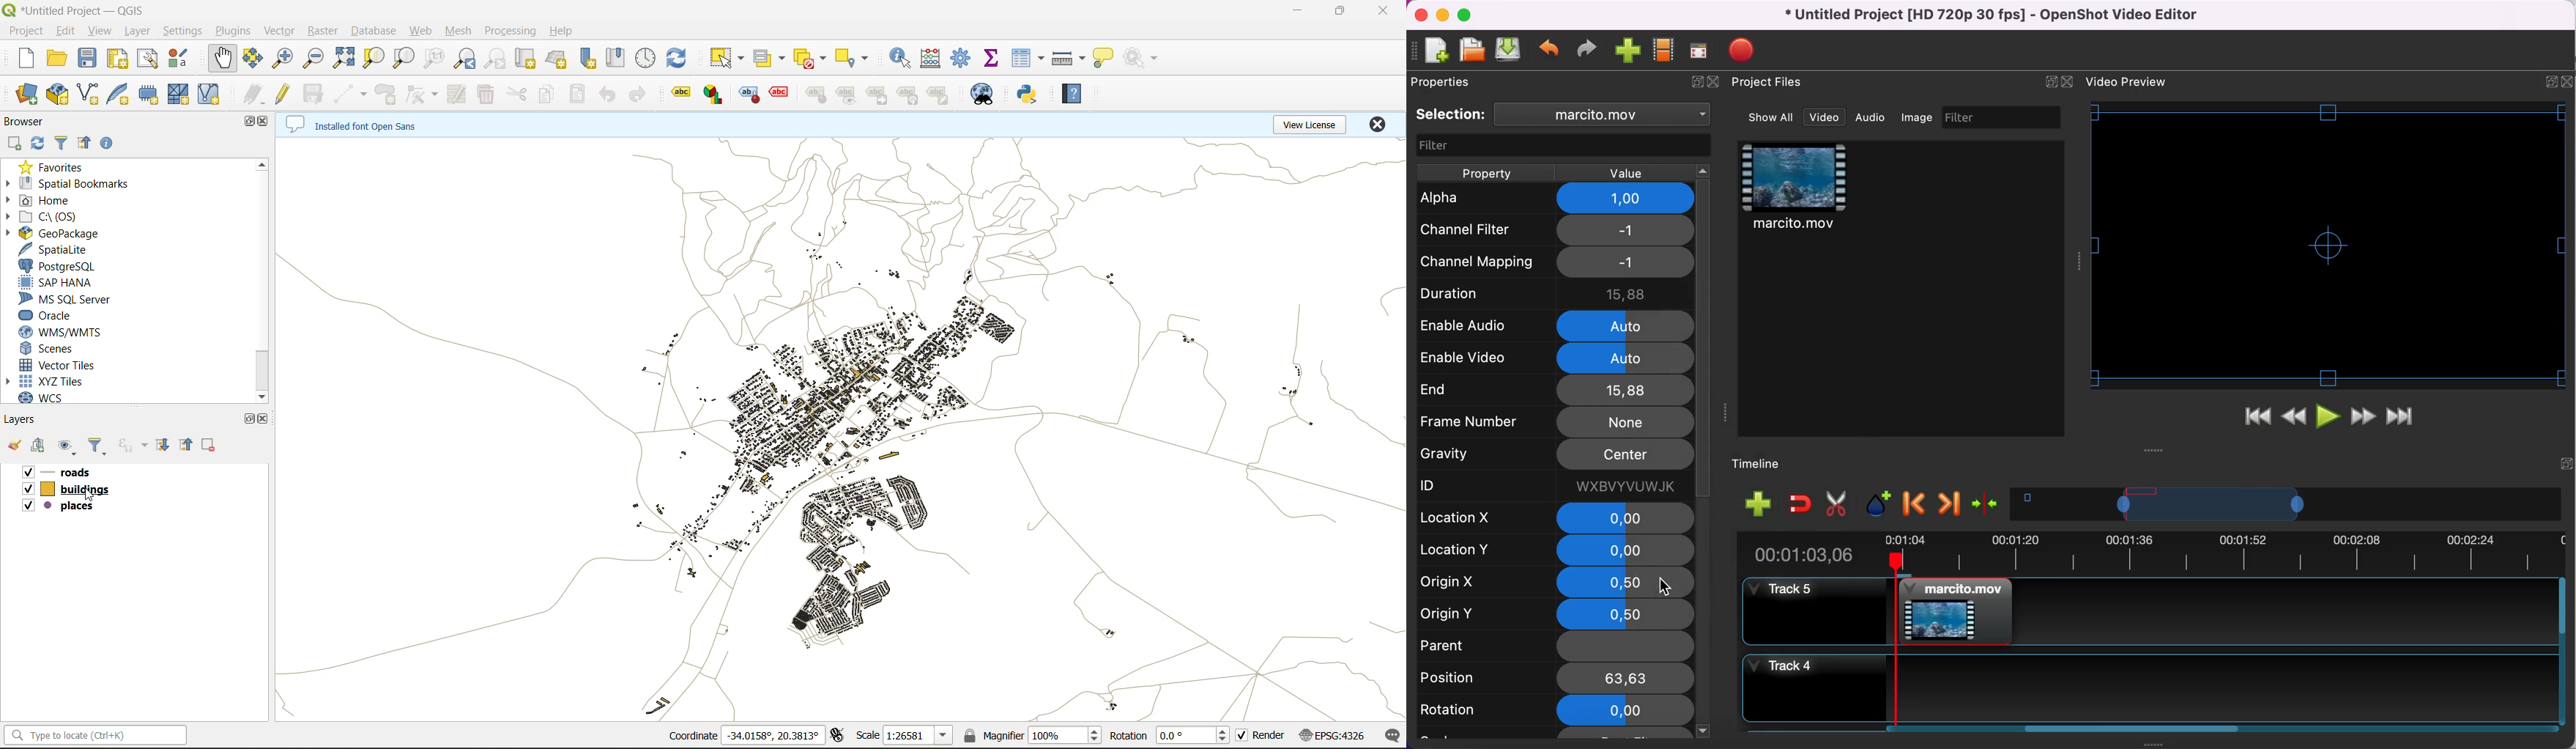 Image resolution: width=2576 pixels, height=756 pixels. Describe the element at coordinates (483, 94) in the screenshot. I see `delete` at that location.